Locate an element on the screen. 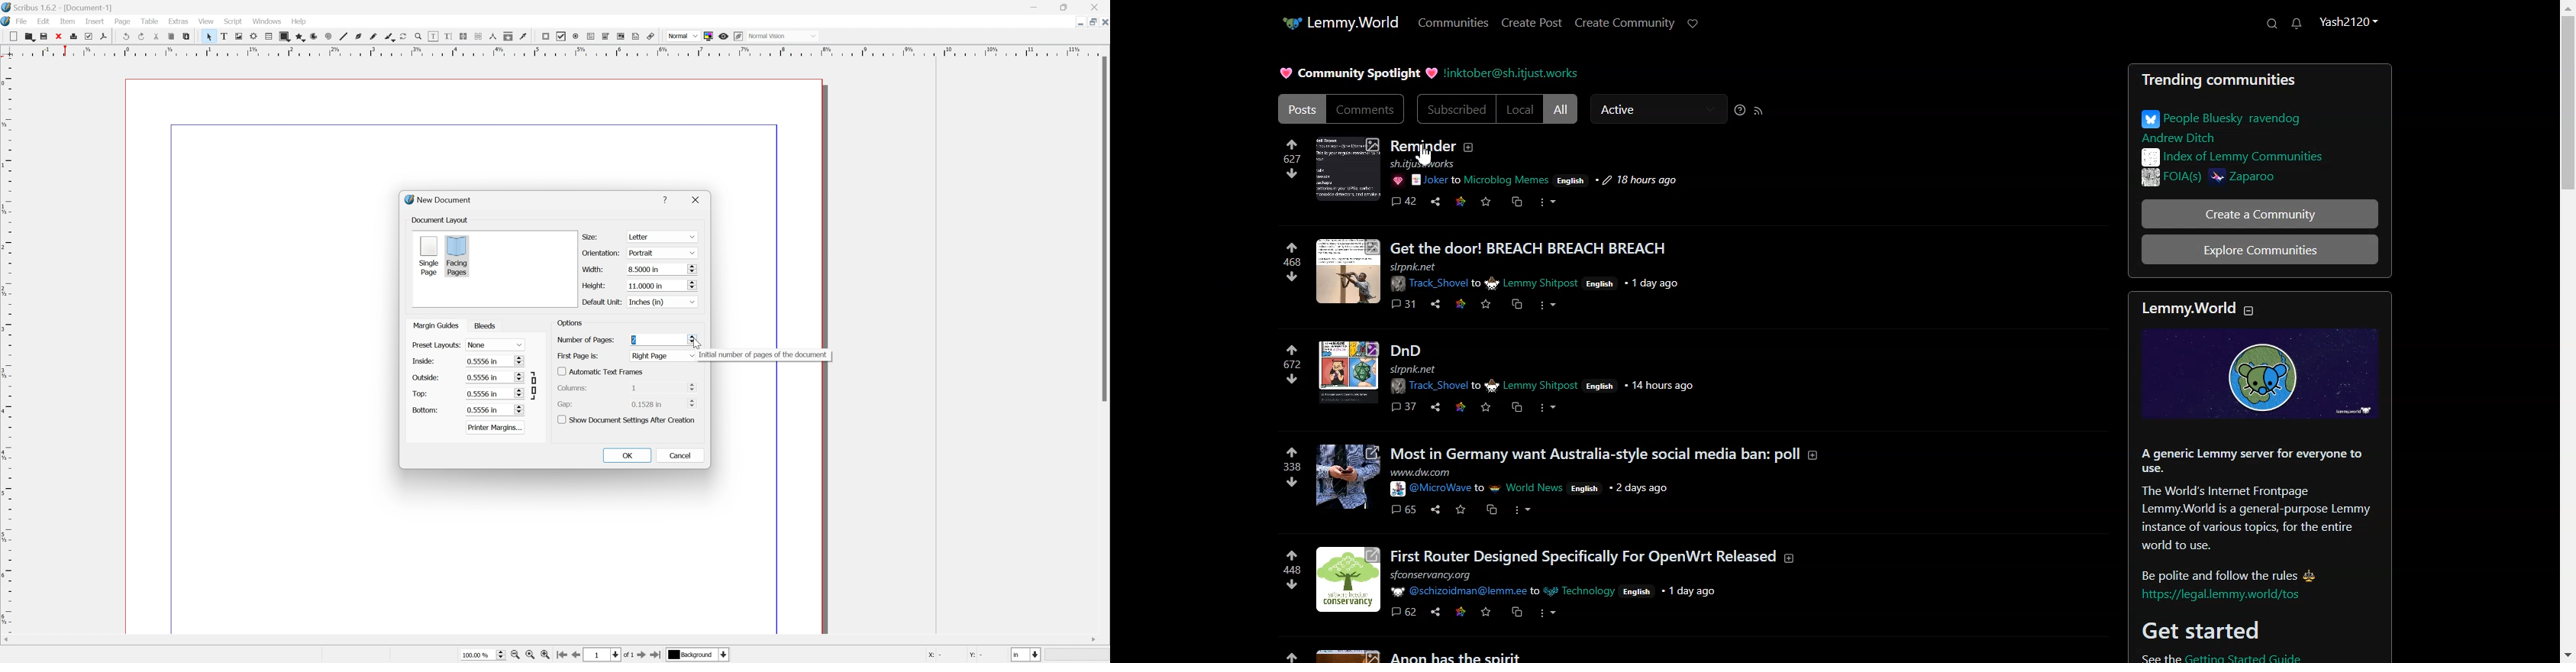 The width and height of the screenshot is (2576, 672). Subscribed is located at coordinates (1455, 109).